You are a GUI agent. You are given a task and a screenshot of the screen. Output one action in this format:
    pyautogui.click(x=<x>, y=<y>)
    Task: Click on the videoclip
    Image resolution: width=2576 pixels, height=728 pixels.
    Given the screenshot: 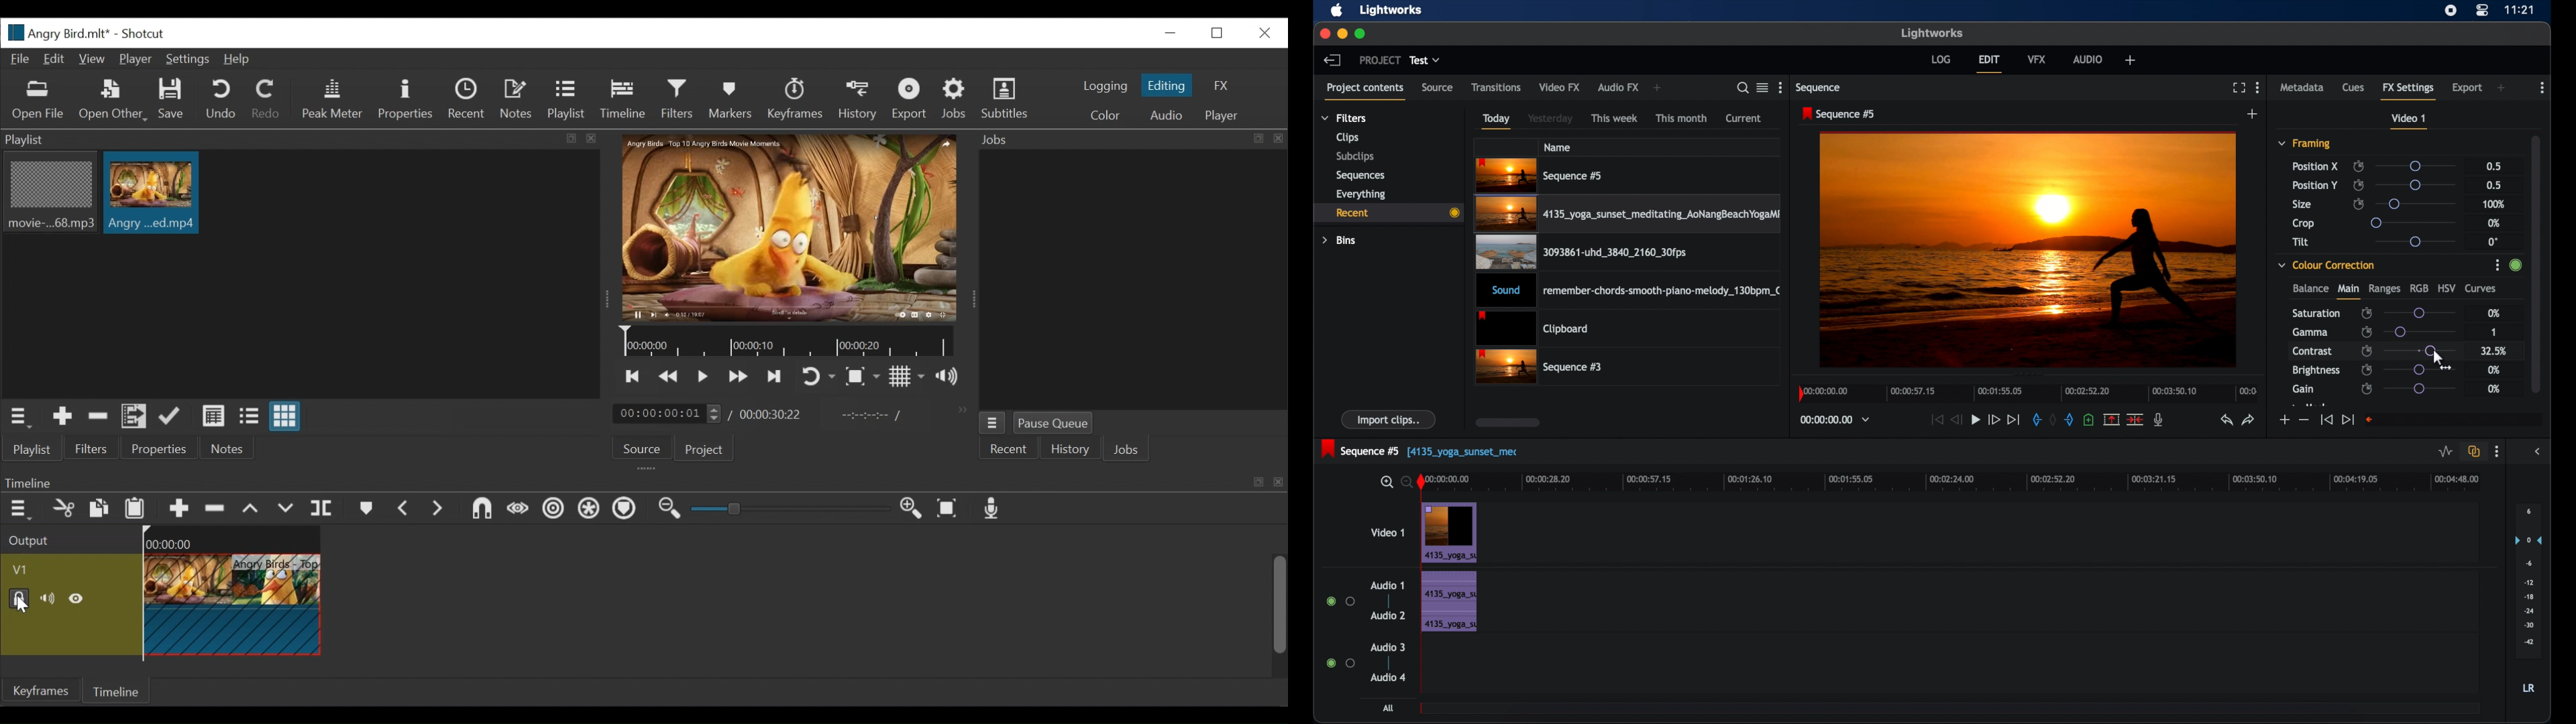 What is the action you would take?
    pyautogui.click(x=1540, y=176)
    